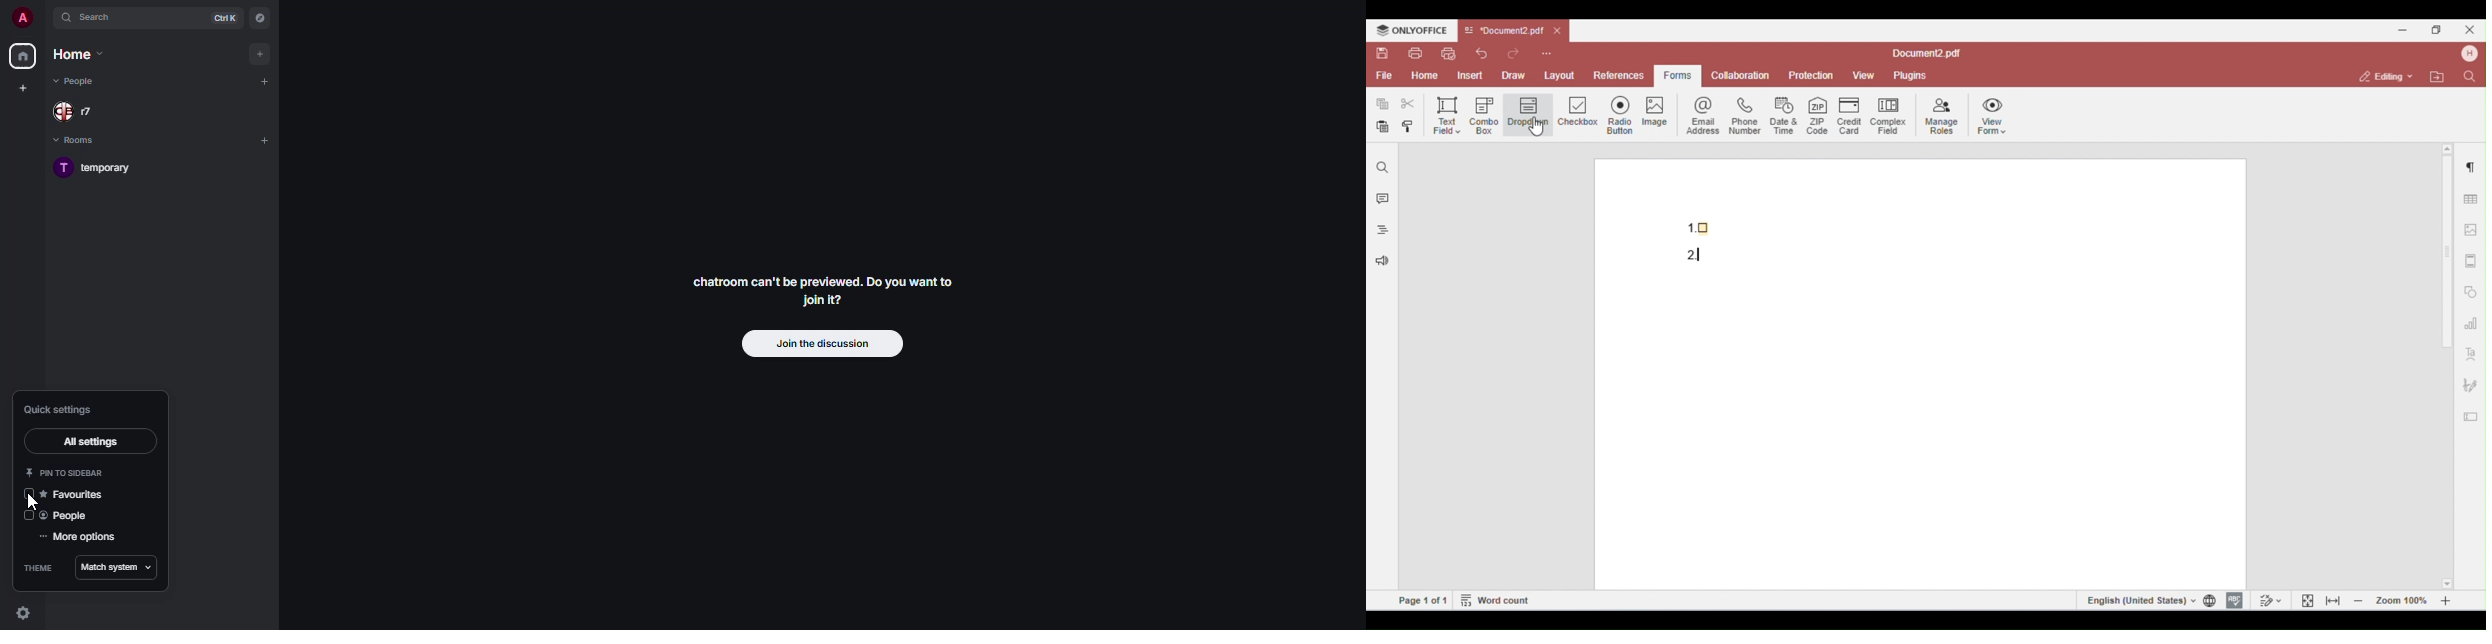 This screenshot has width=2492, height=644. What do you see at coordinates (22, 17) in the screenshot?
I see `profile` at bounding box center [22, 17].